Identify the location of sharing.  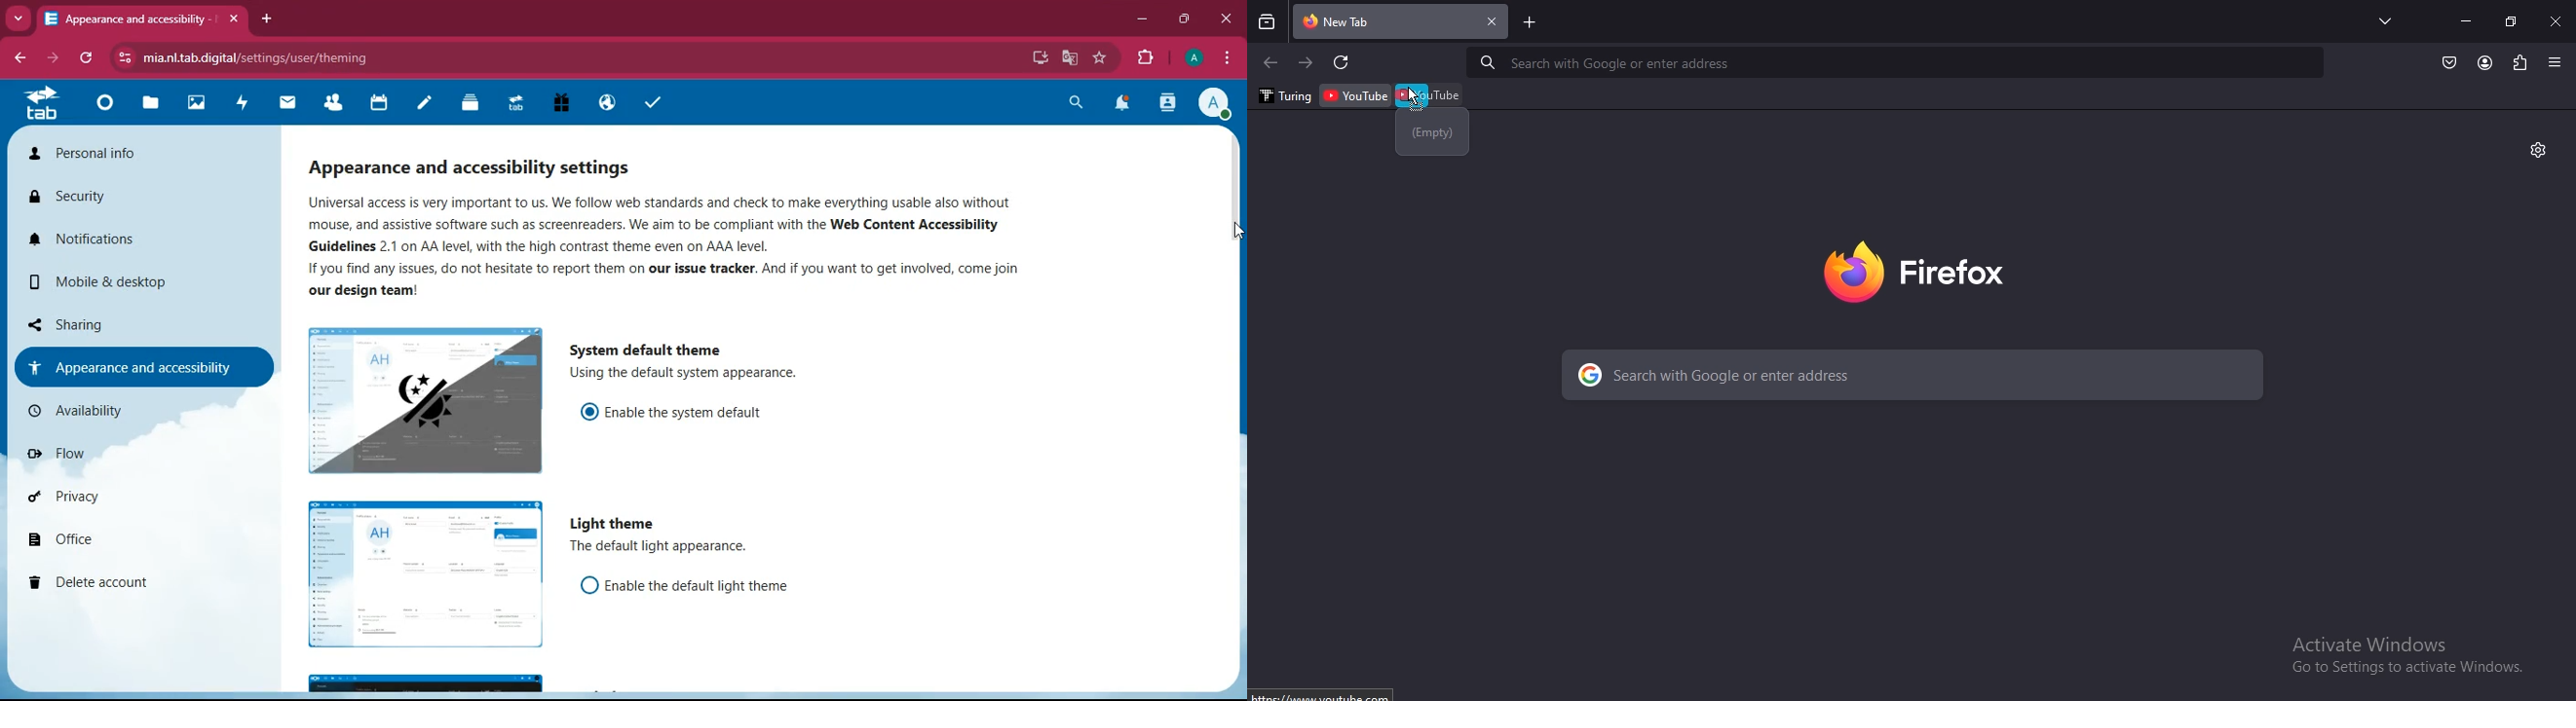
(89, 323).